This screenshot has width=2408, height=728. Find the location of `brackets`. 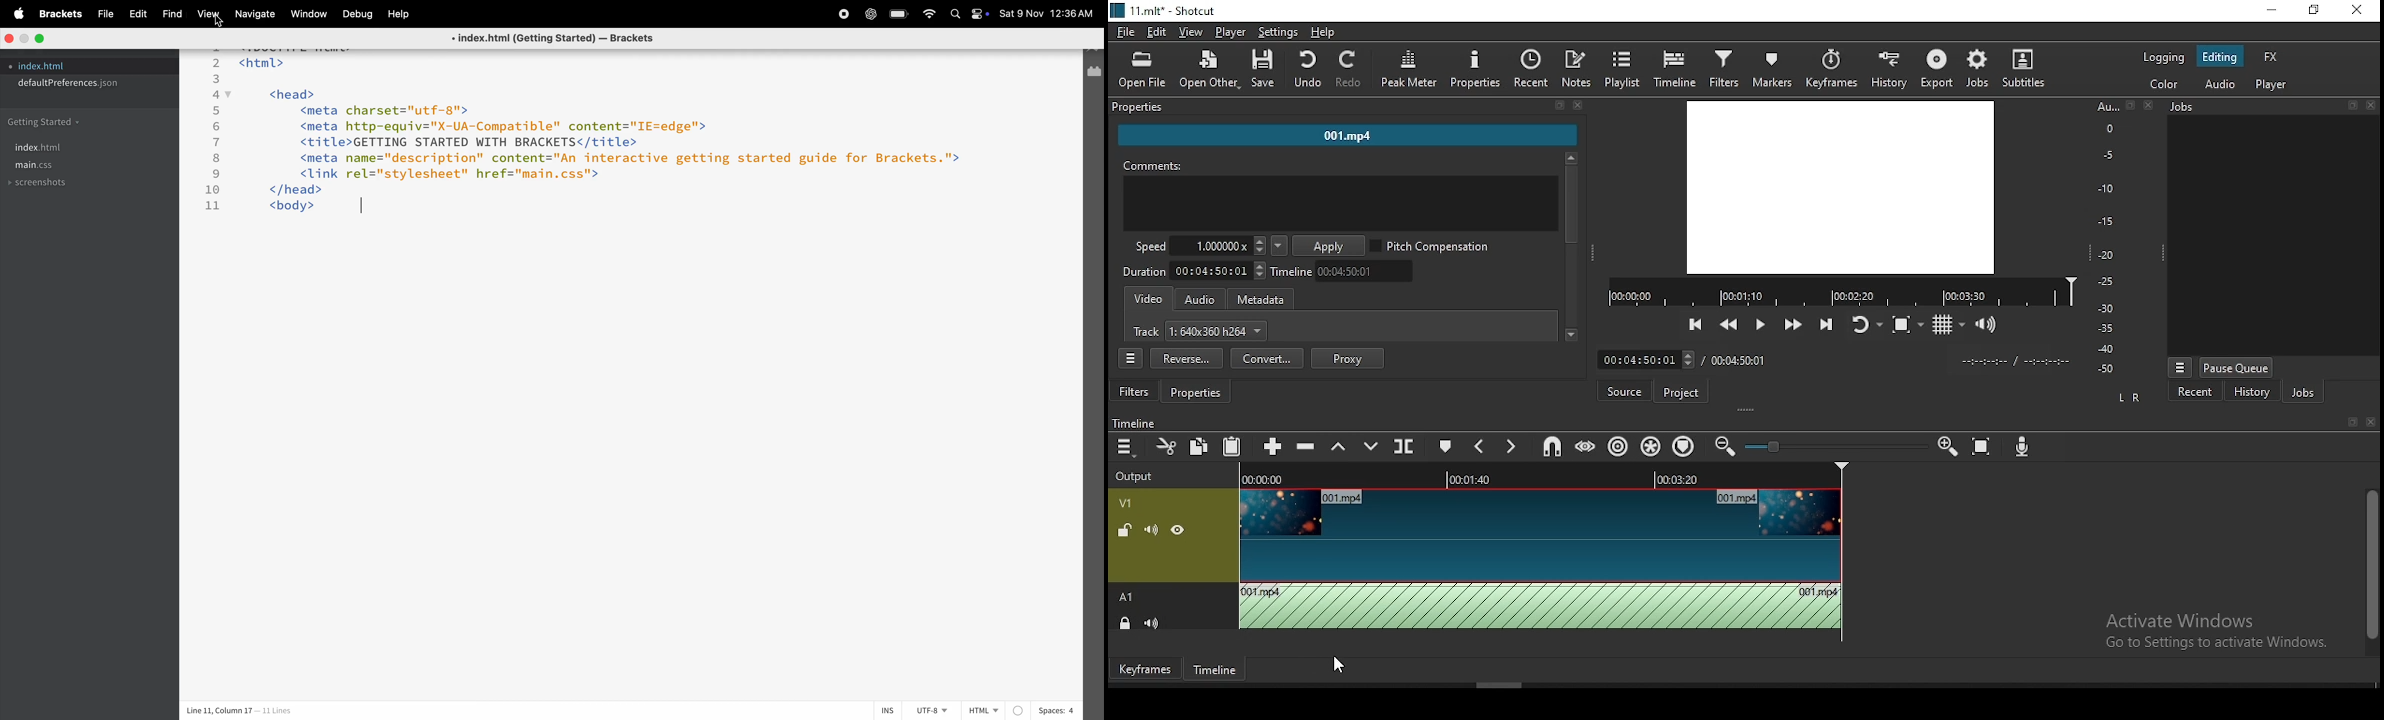

brackets is located at coordinates (62, 14).